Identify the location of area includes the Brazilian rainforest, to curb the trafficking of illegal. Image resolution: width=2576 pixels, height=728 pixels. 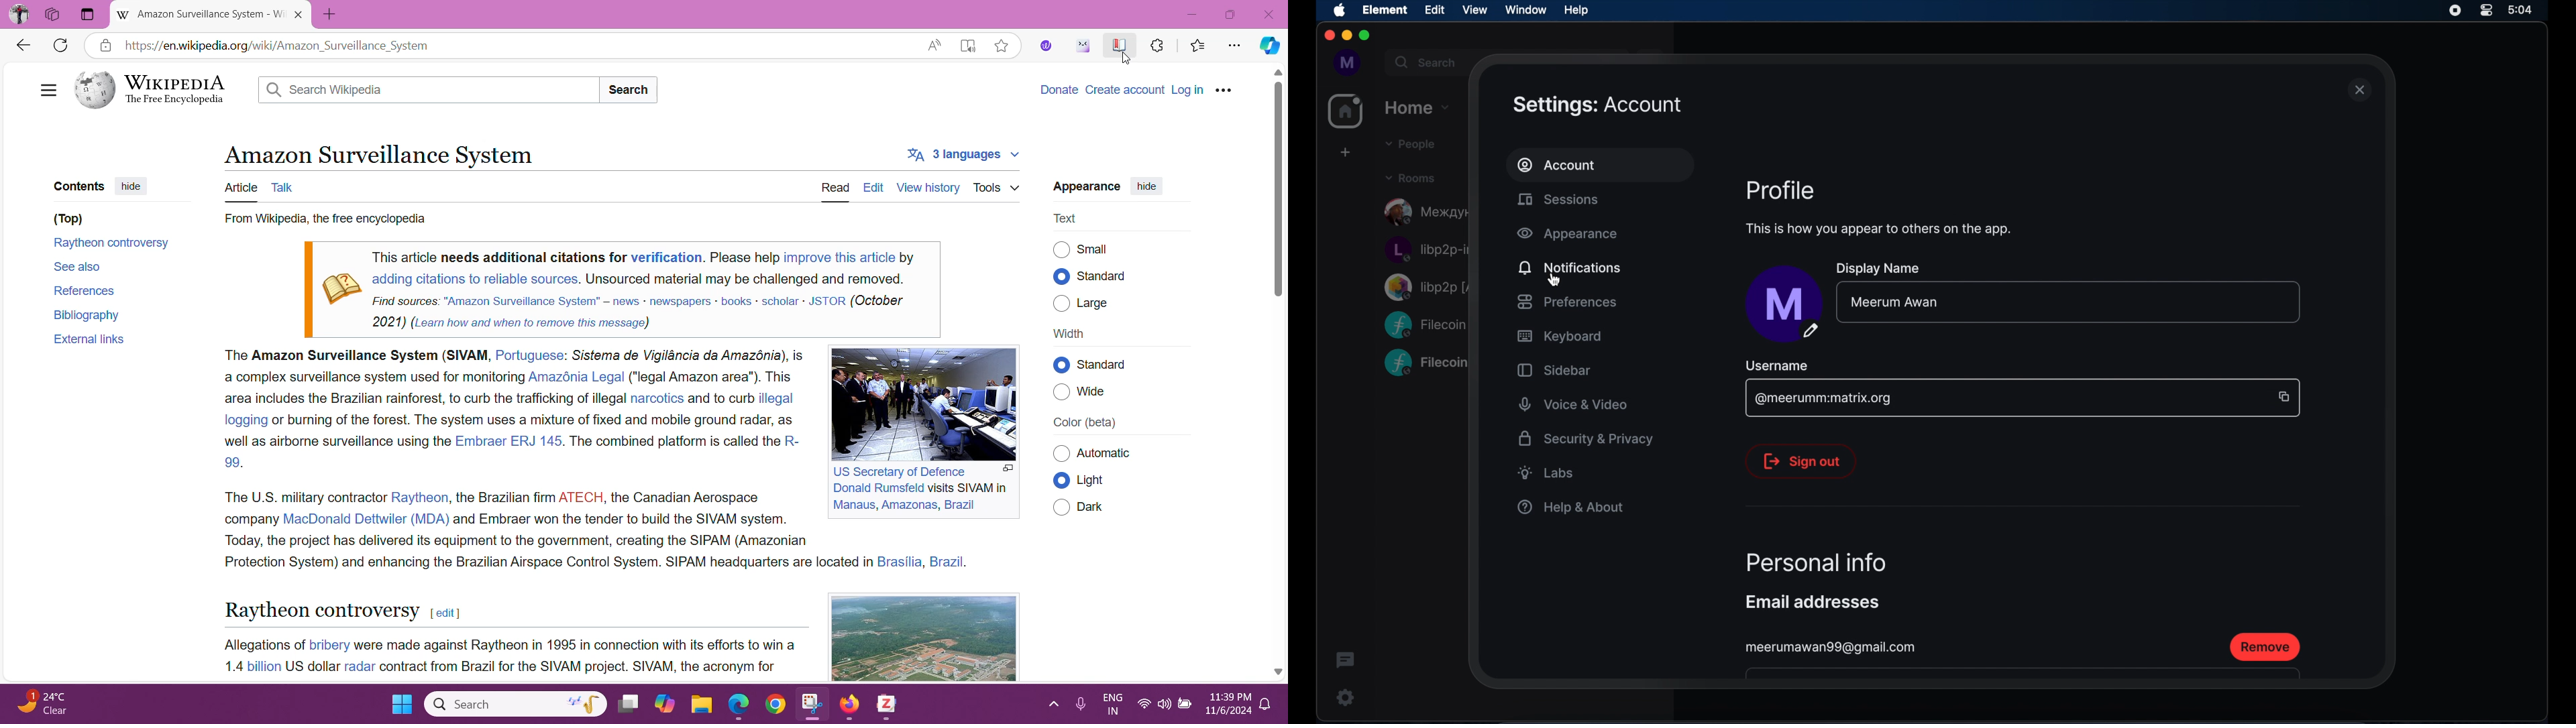
(424, 400).